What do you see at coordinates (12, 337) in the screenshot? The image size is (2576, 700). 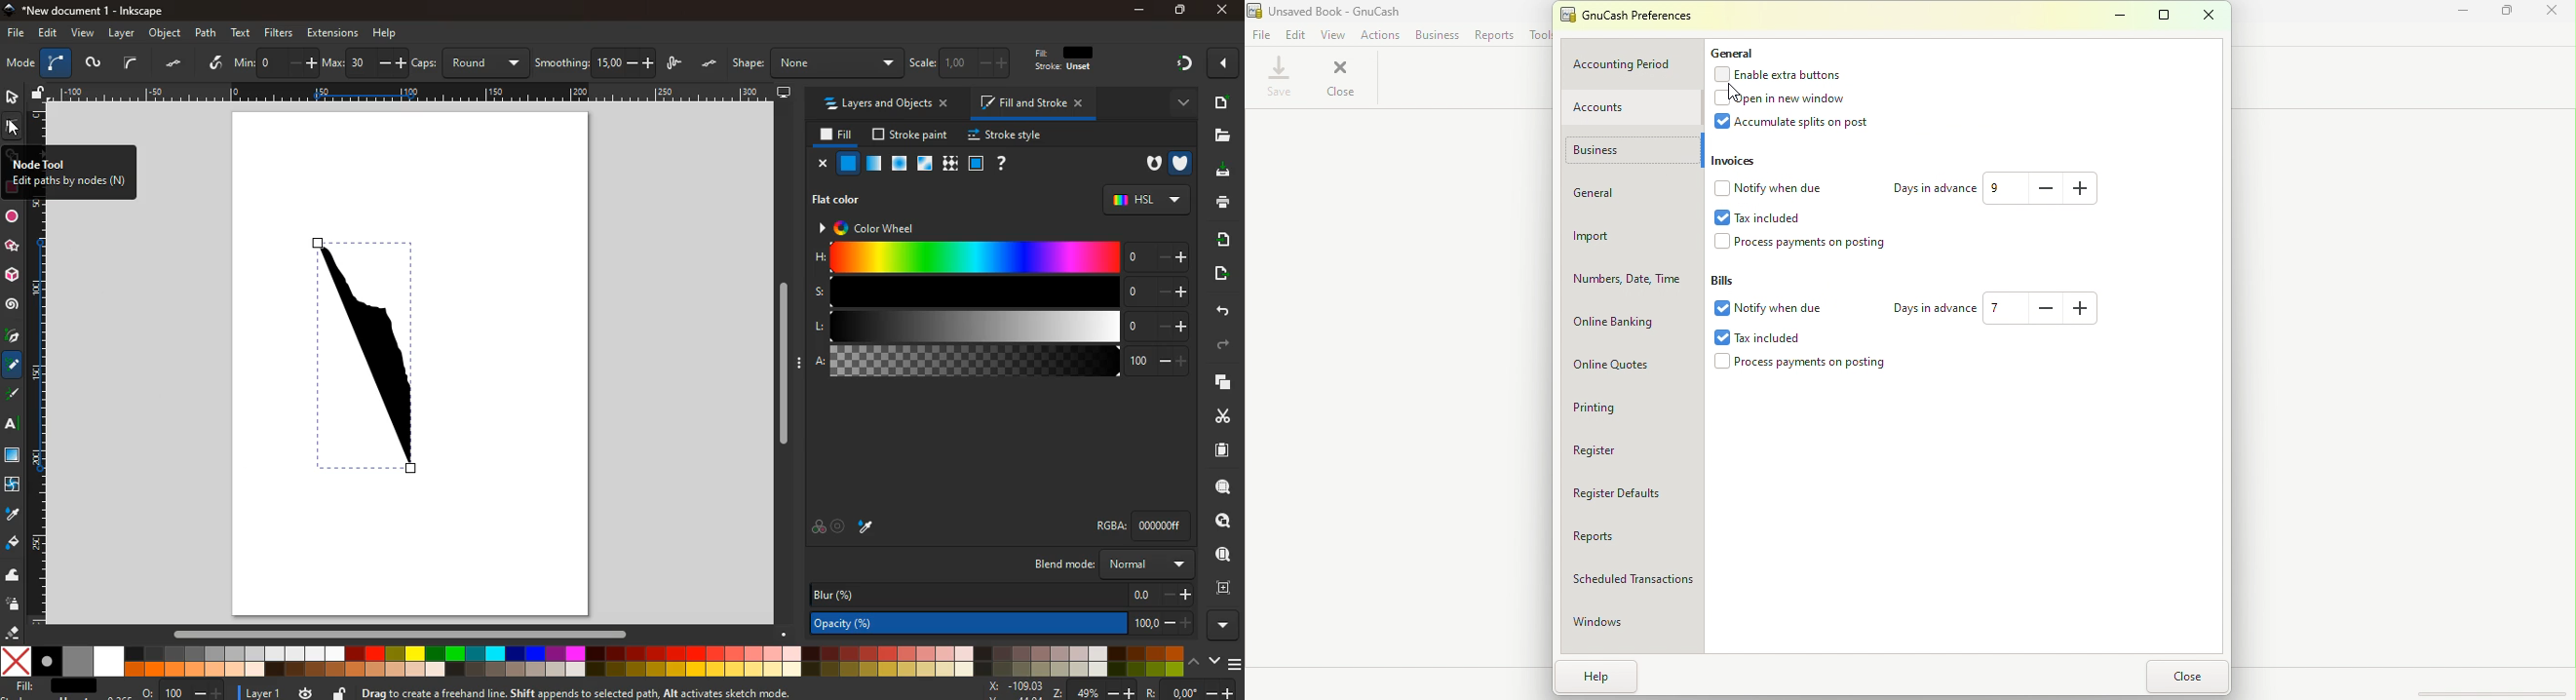 I see `pick` at bounding box center [12, 337].